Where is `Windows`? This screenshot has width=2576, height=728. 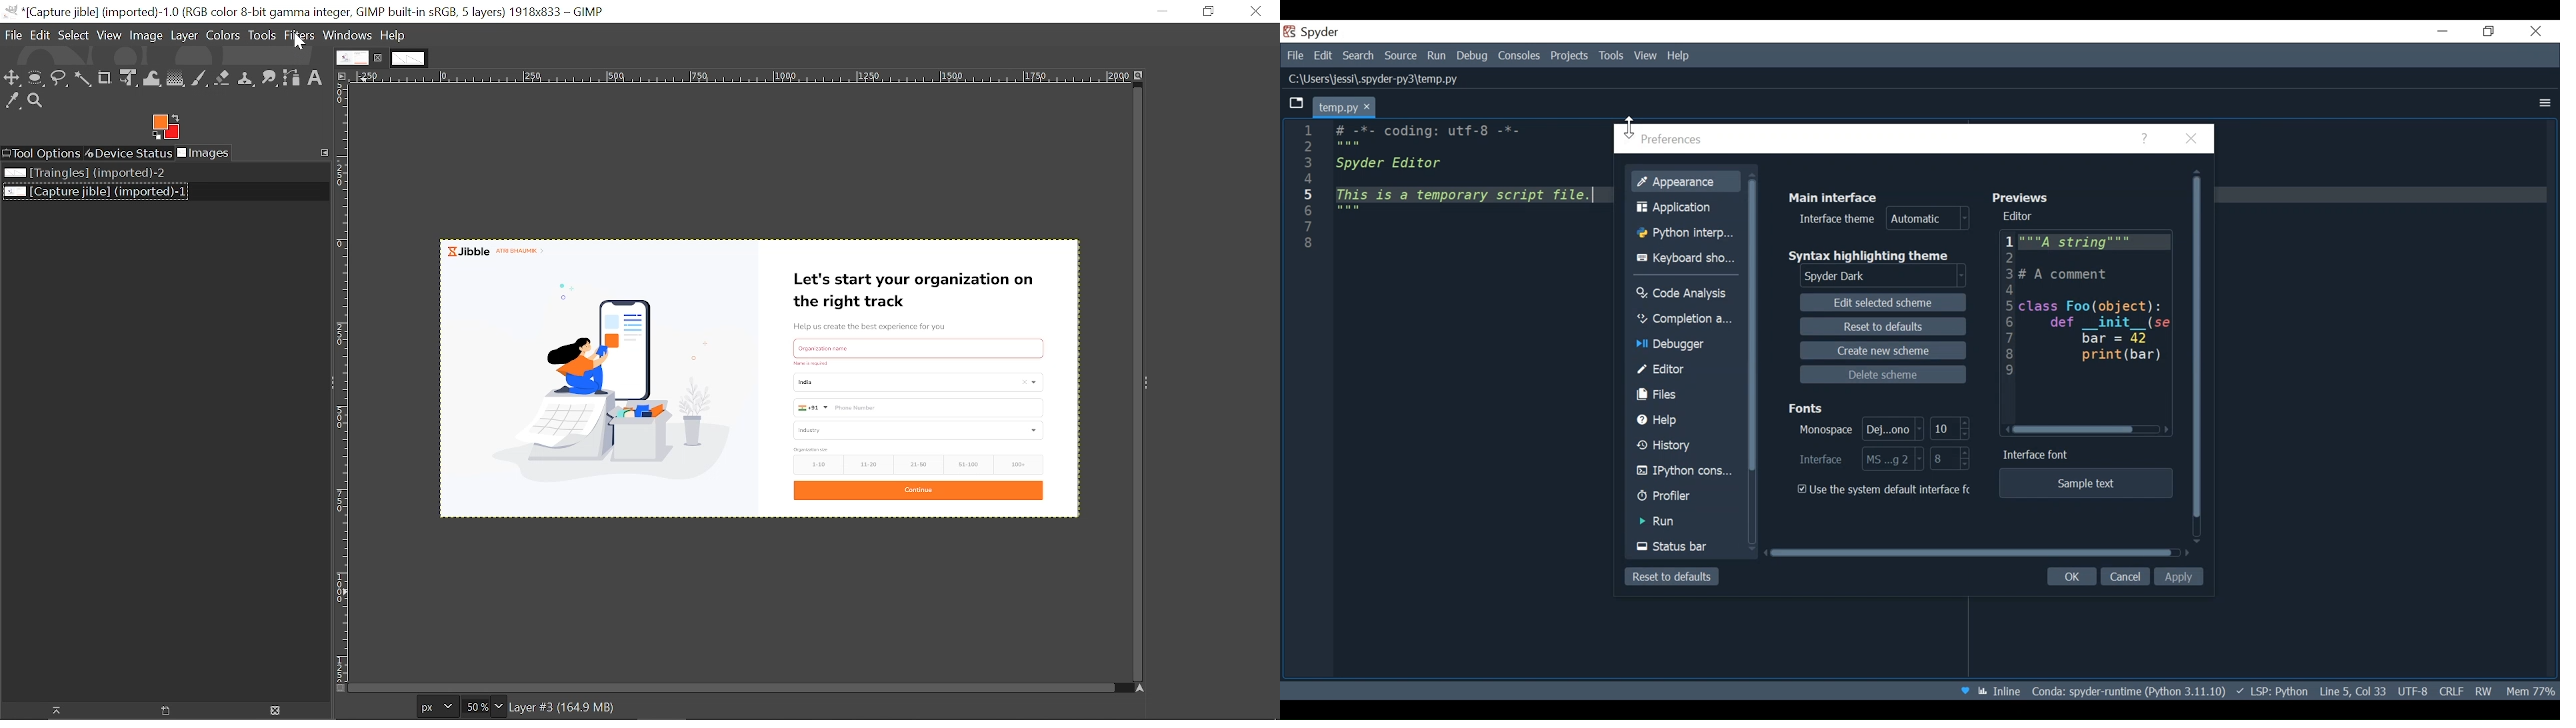 Windows is located at coordinates (348, 35).